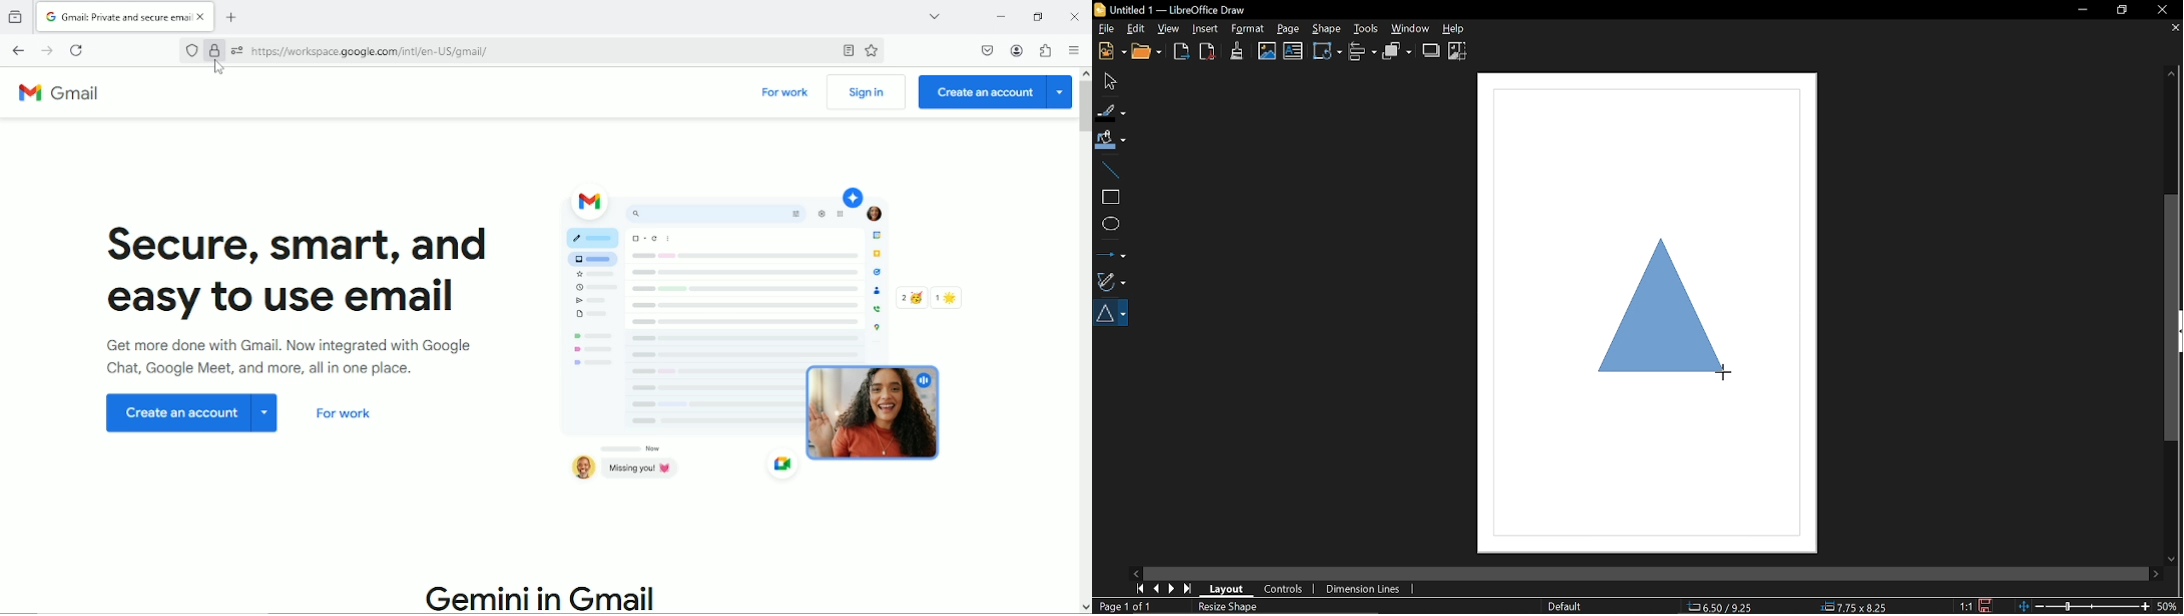 This screenshot has height=616, width=2184. Describe the element at coordinates (1724, 370) in the screenshot. I see `Cursor` at that location.